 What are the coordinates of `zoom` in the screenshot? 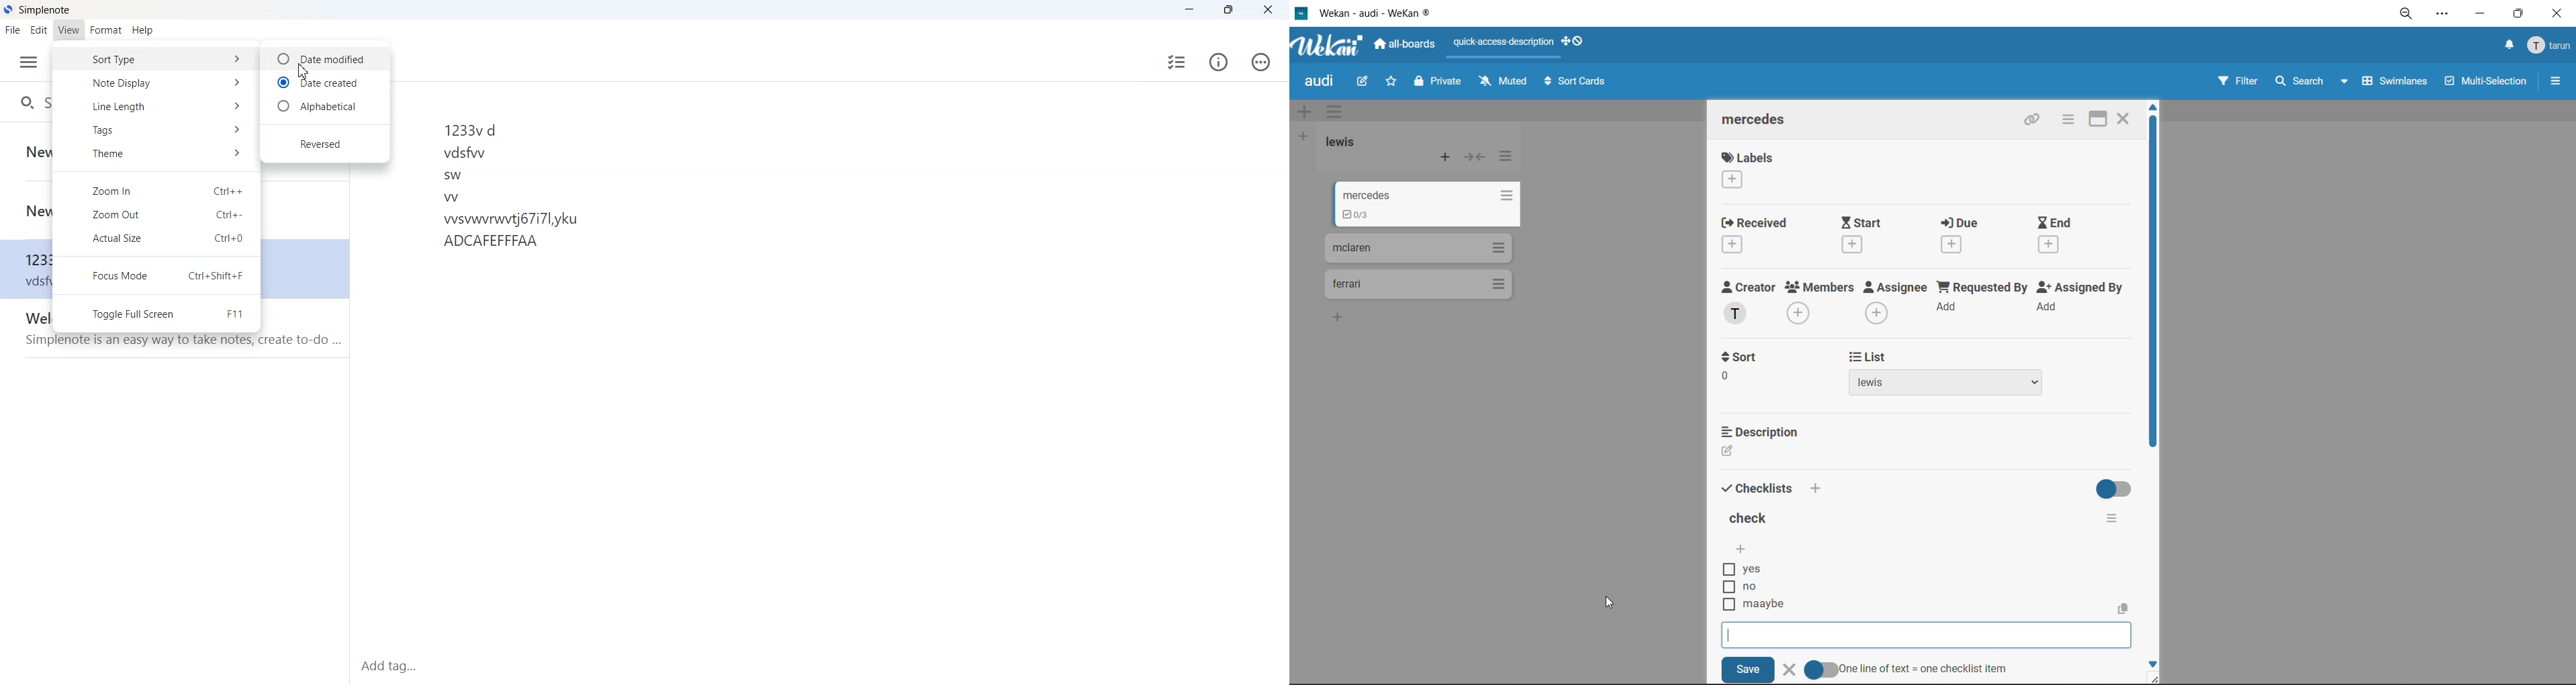 It's located at (2404, 13).